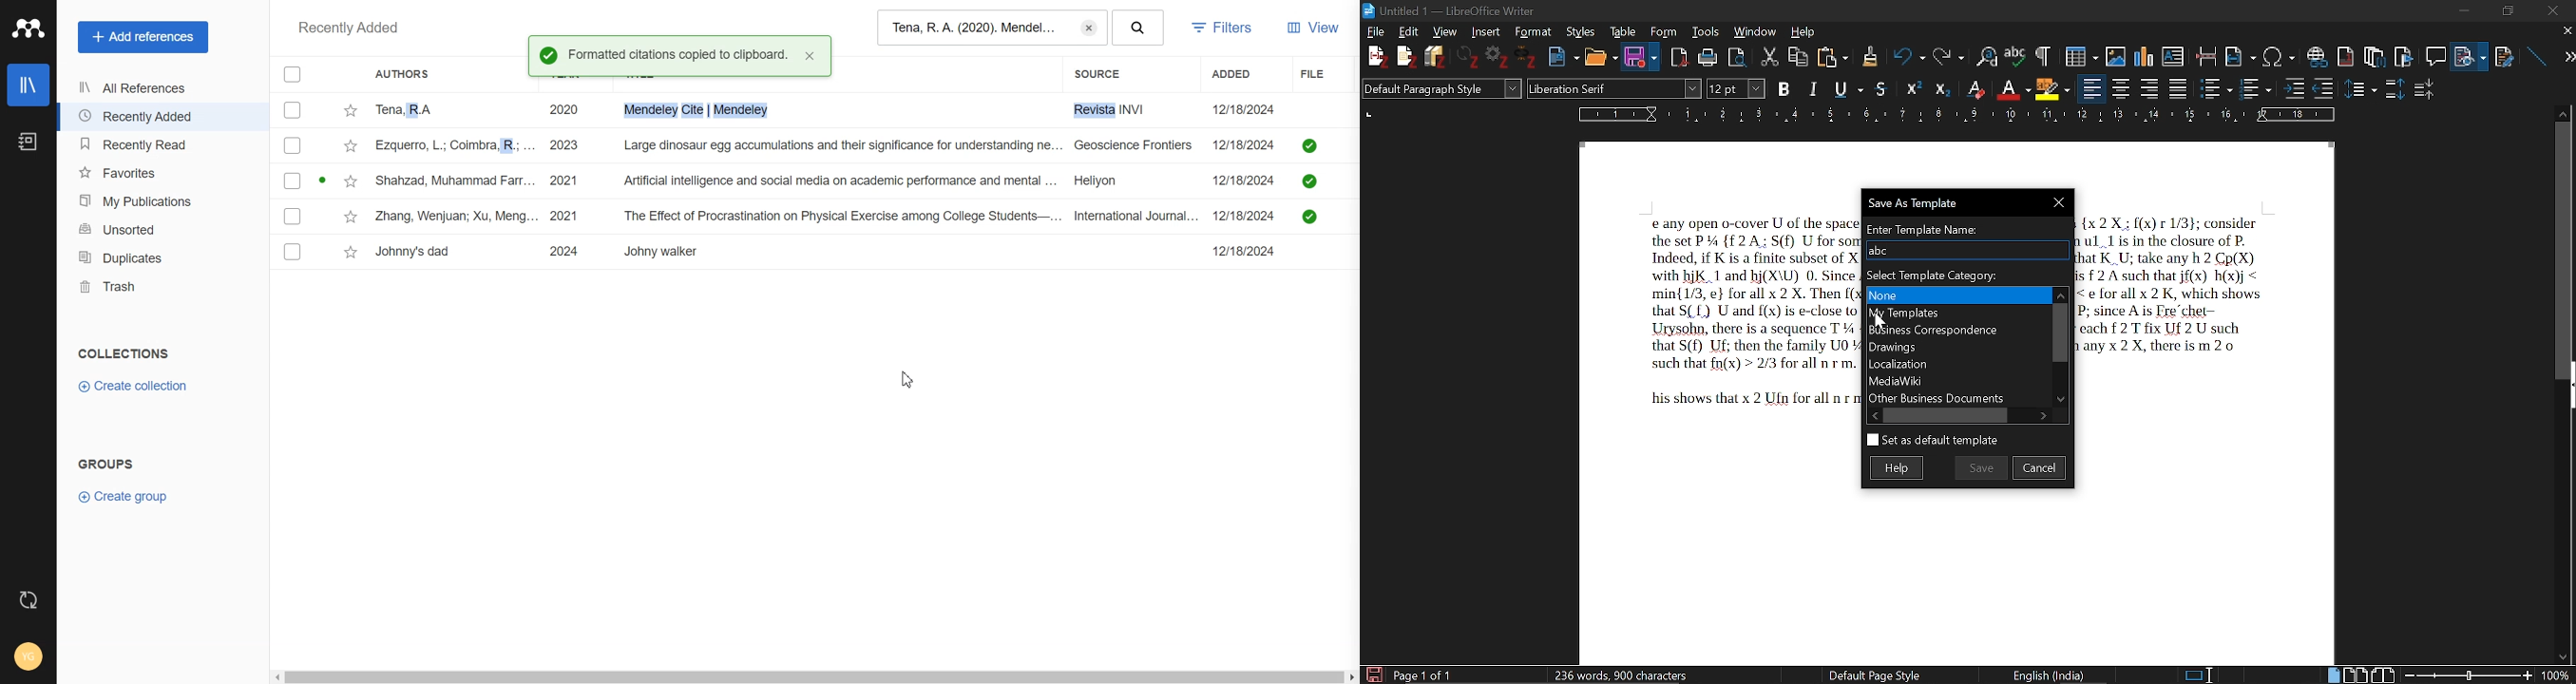 The height and width of the screenshot is (700, 2576). I want to click on Checkbox, so click(292, 252).